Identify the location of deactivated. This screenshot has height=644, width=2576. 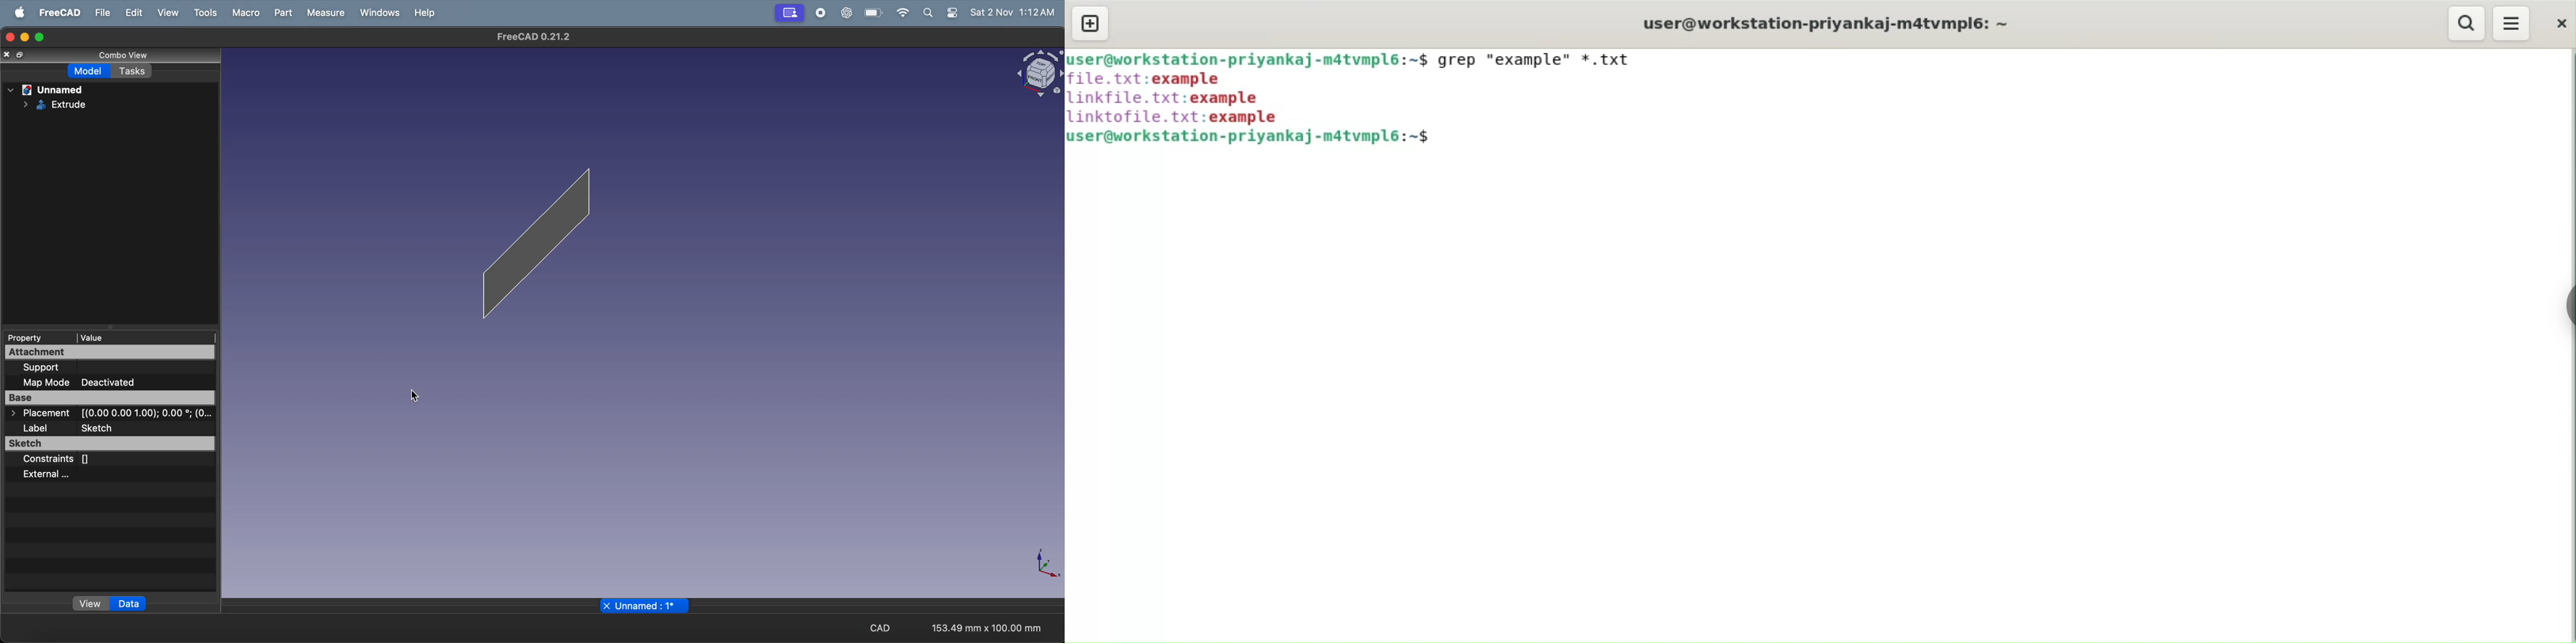
(113, 382).